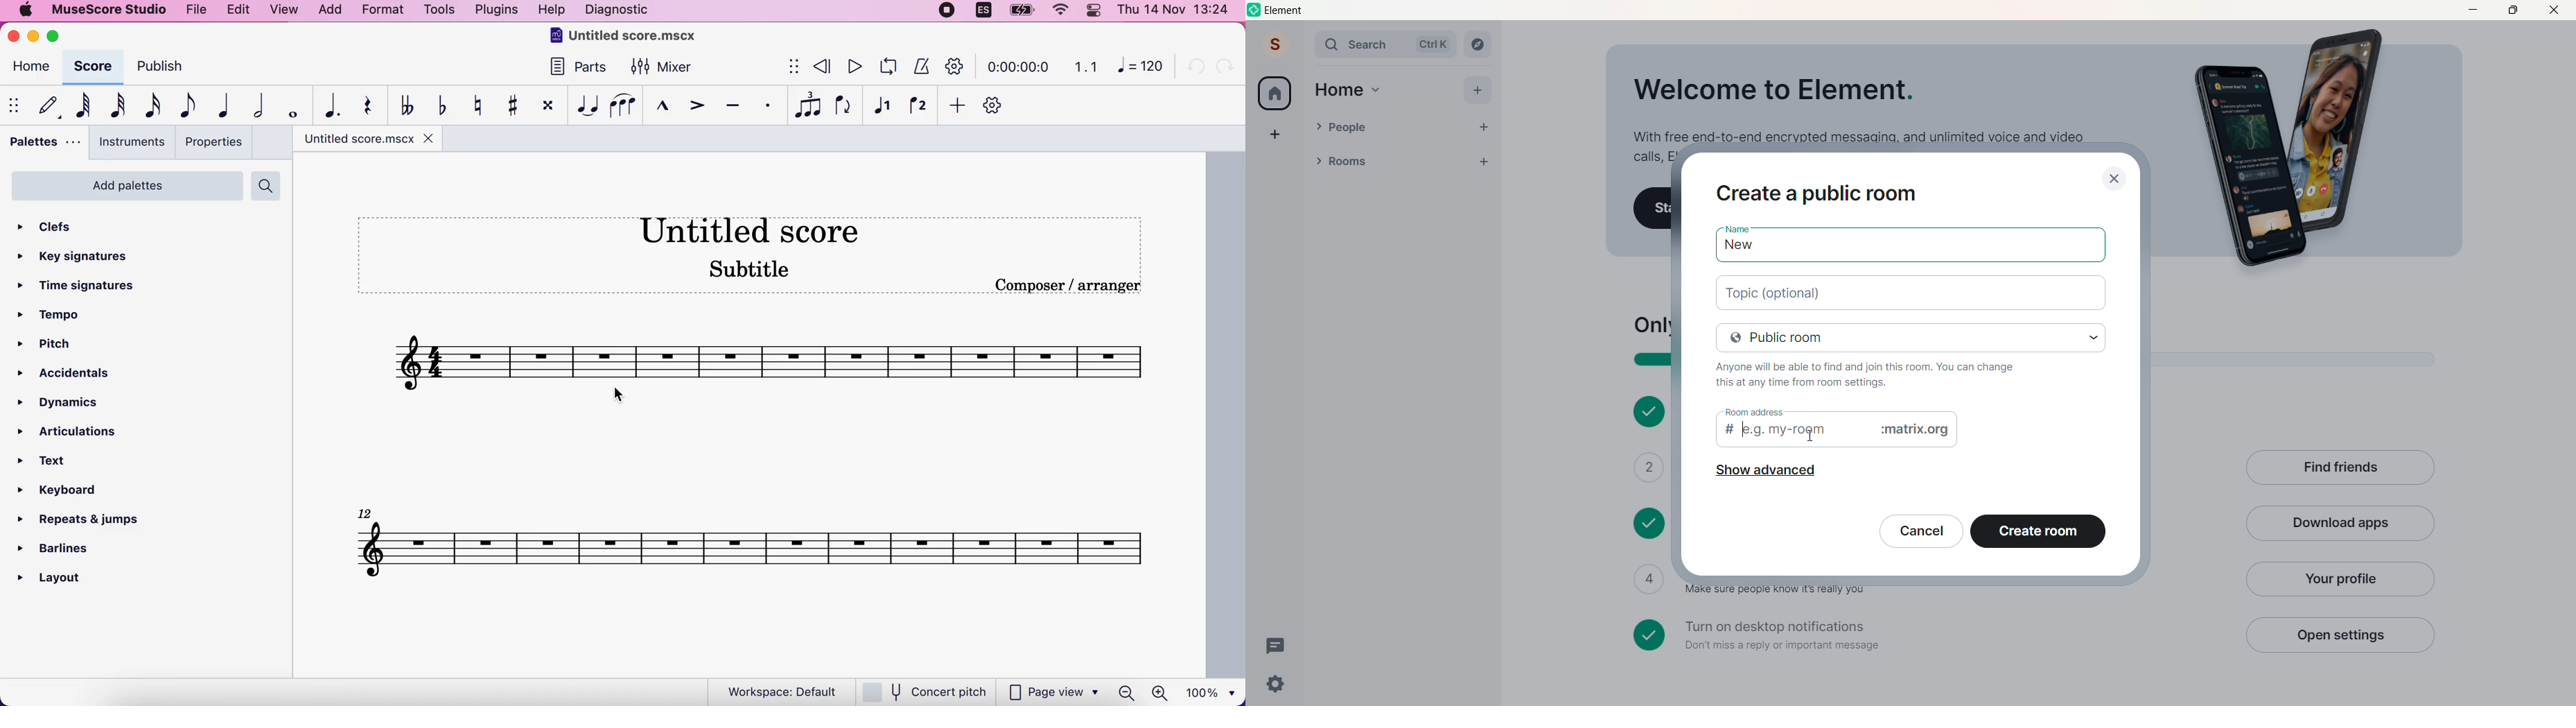  Describe the element at coordinates (288, 108) in the screenshot. I see `whole note` at that location.